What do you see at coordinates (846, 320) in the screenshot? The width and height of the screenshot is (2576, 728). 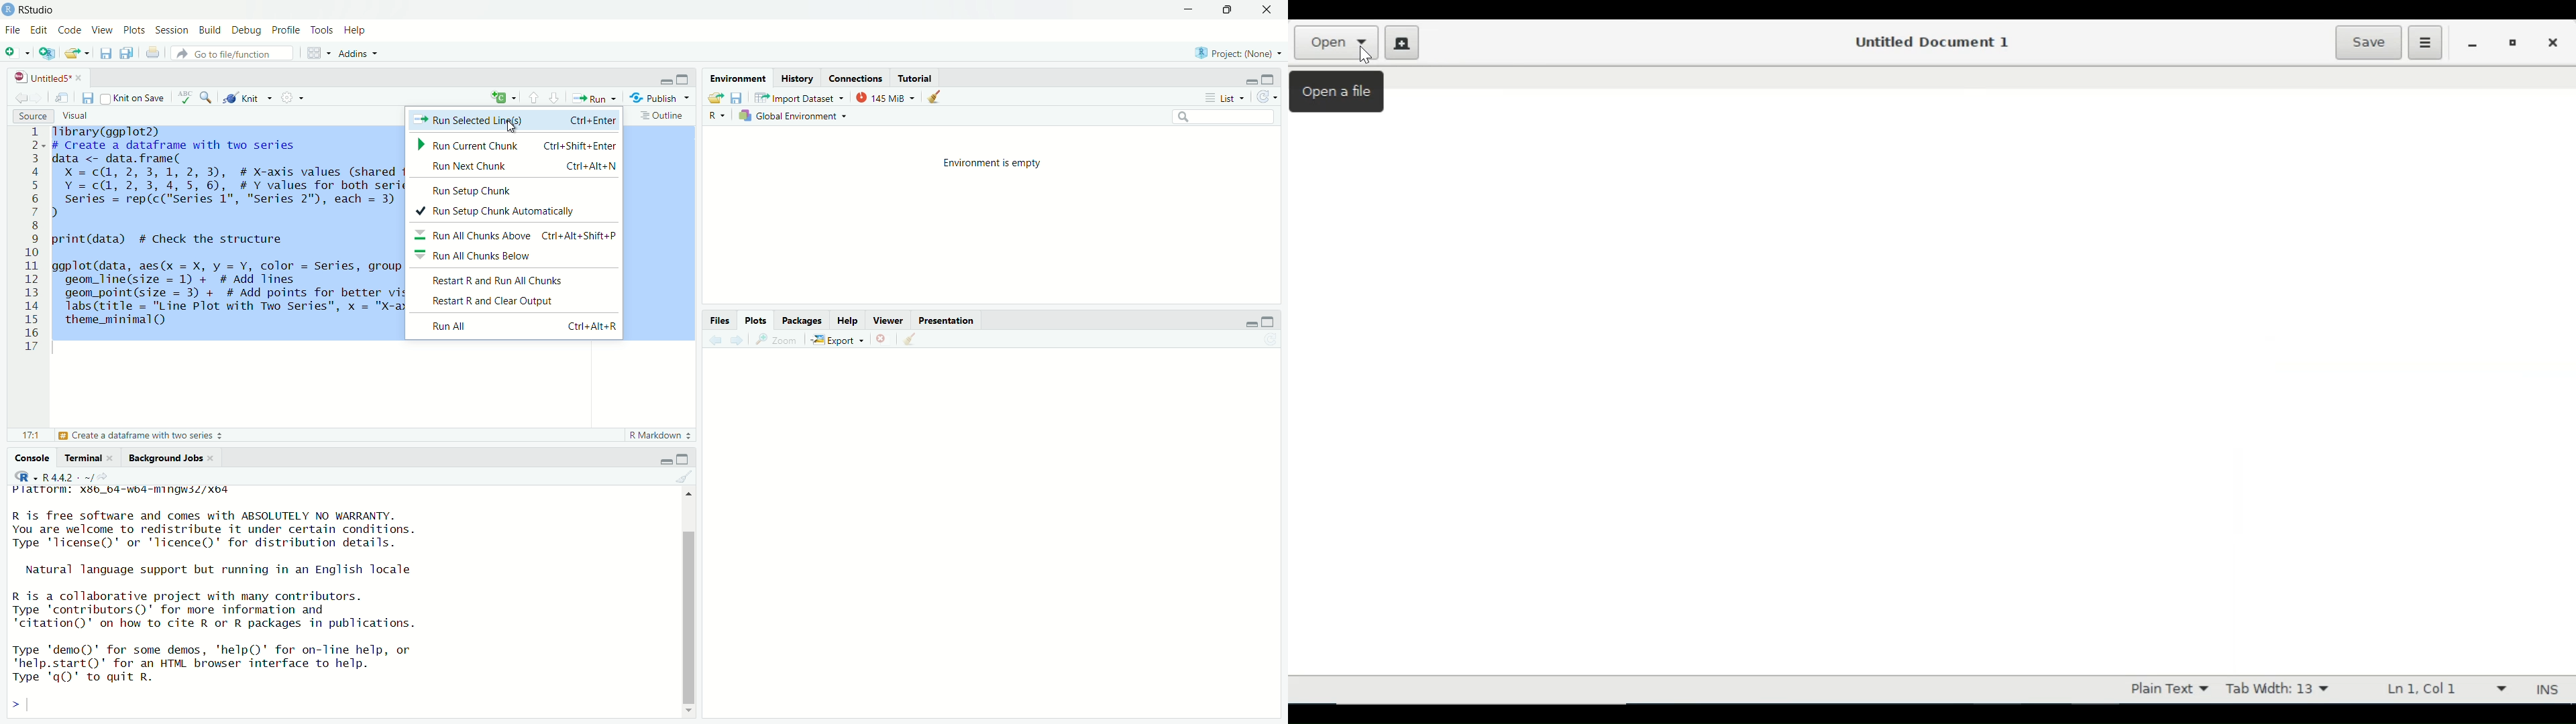 I see `Help` at bounding box center [846, 320].